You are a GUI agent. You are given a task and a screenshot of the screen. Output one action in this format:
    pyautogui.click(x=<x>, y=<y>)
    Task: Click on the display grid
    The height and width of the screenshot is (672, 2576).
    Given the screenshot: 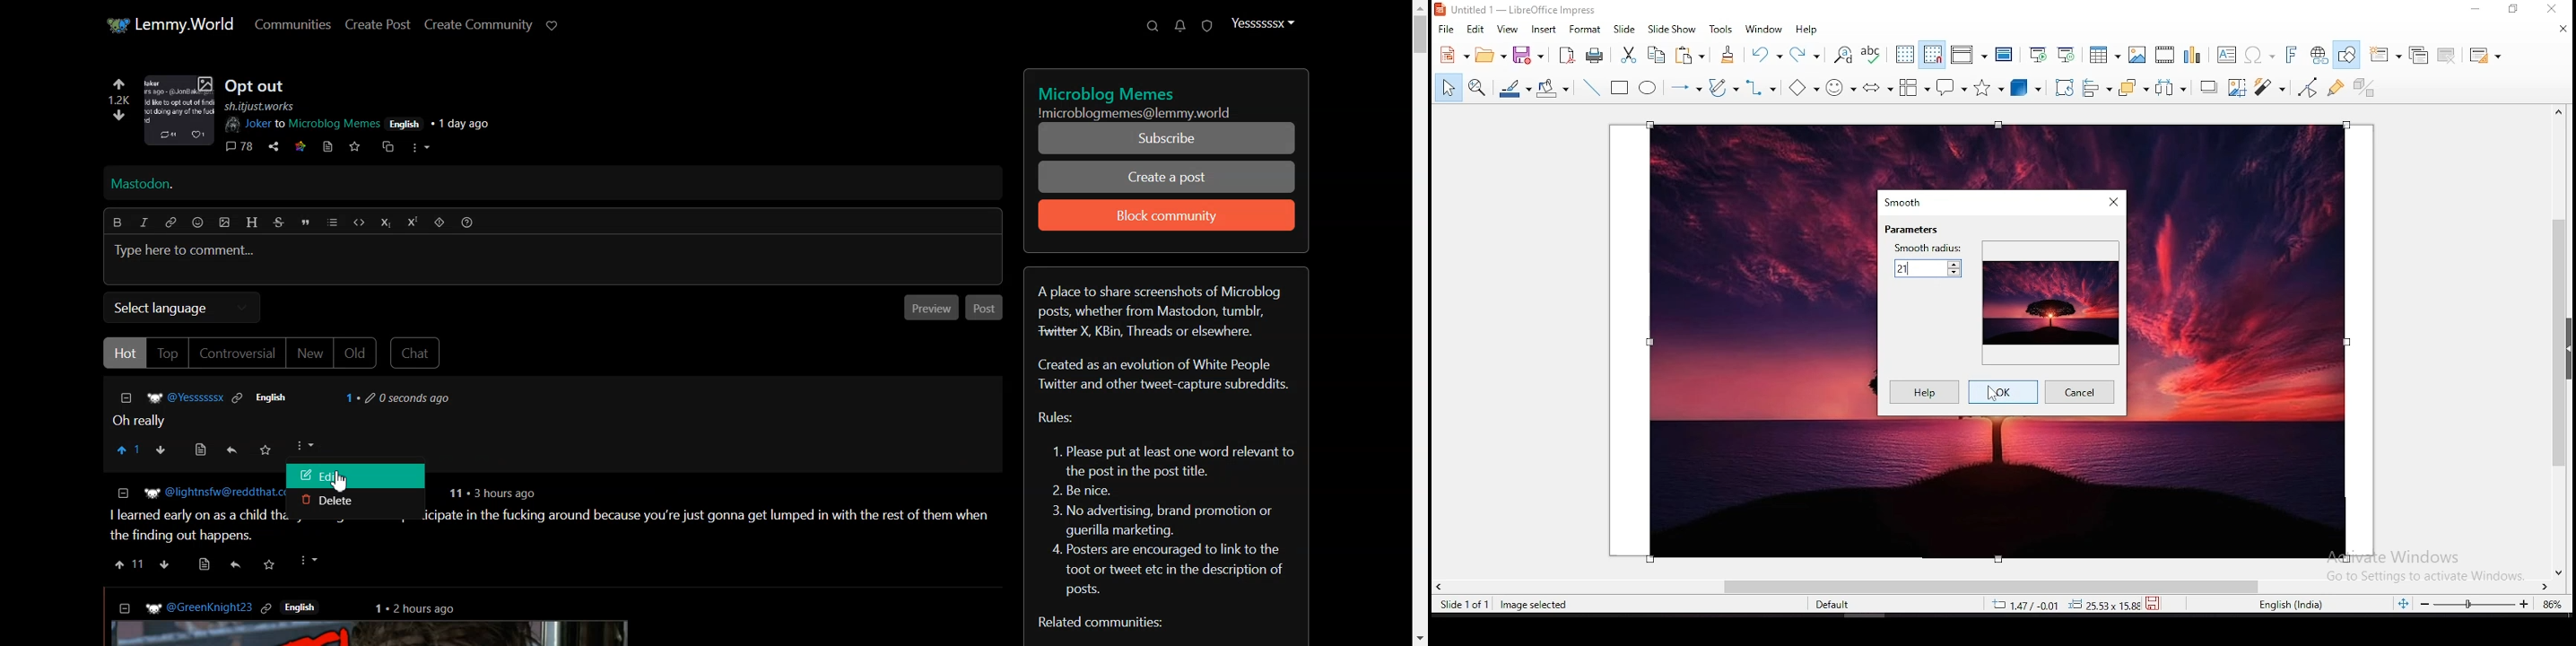 What is the action you would take?
    pyautogui.click(x=1904, y=55)
    